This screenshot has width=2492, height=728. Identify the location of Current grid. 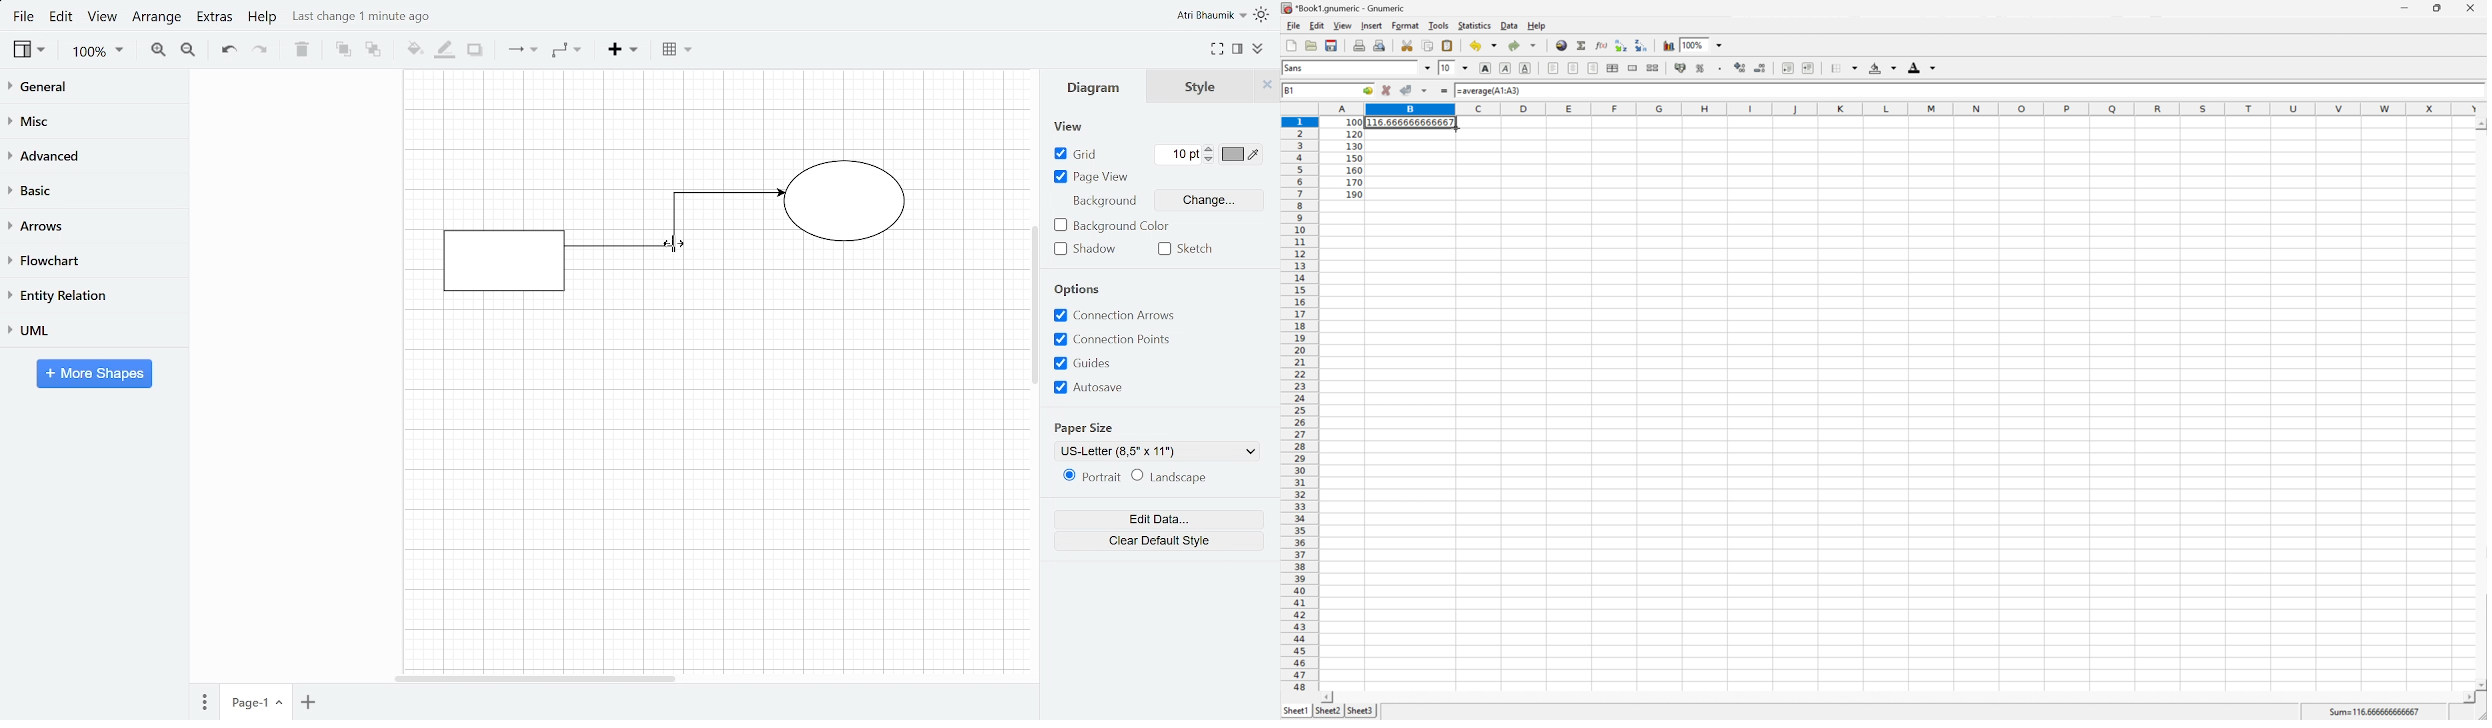
(1180, 154).